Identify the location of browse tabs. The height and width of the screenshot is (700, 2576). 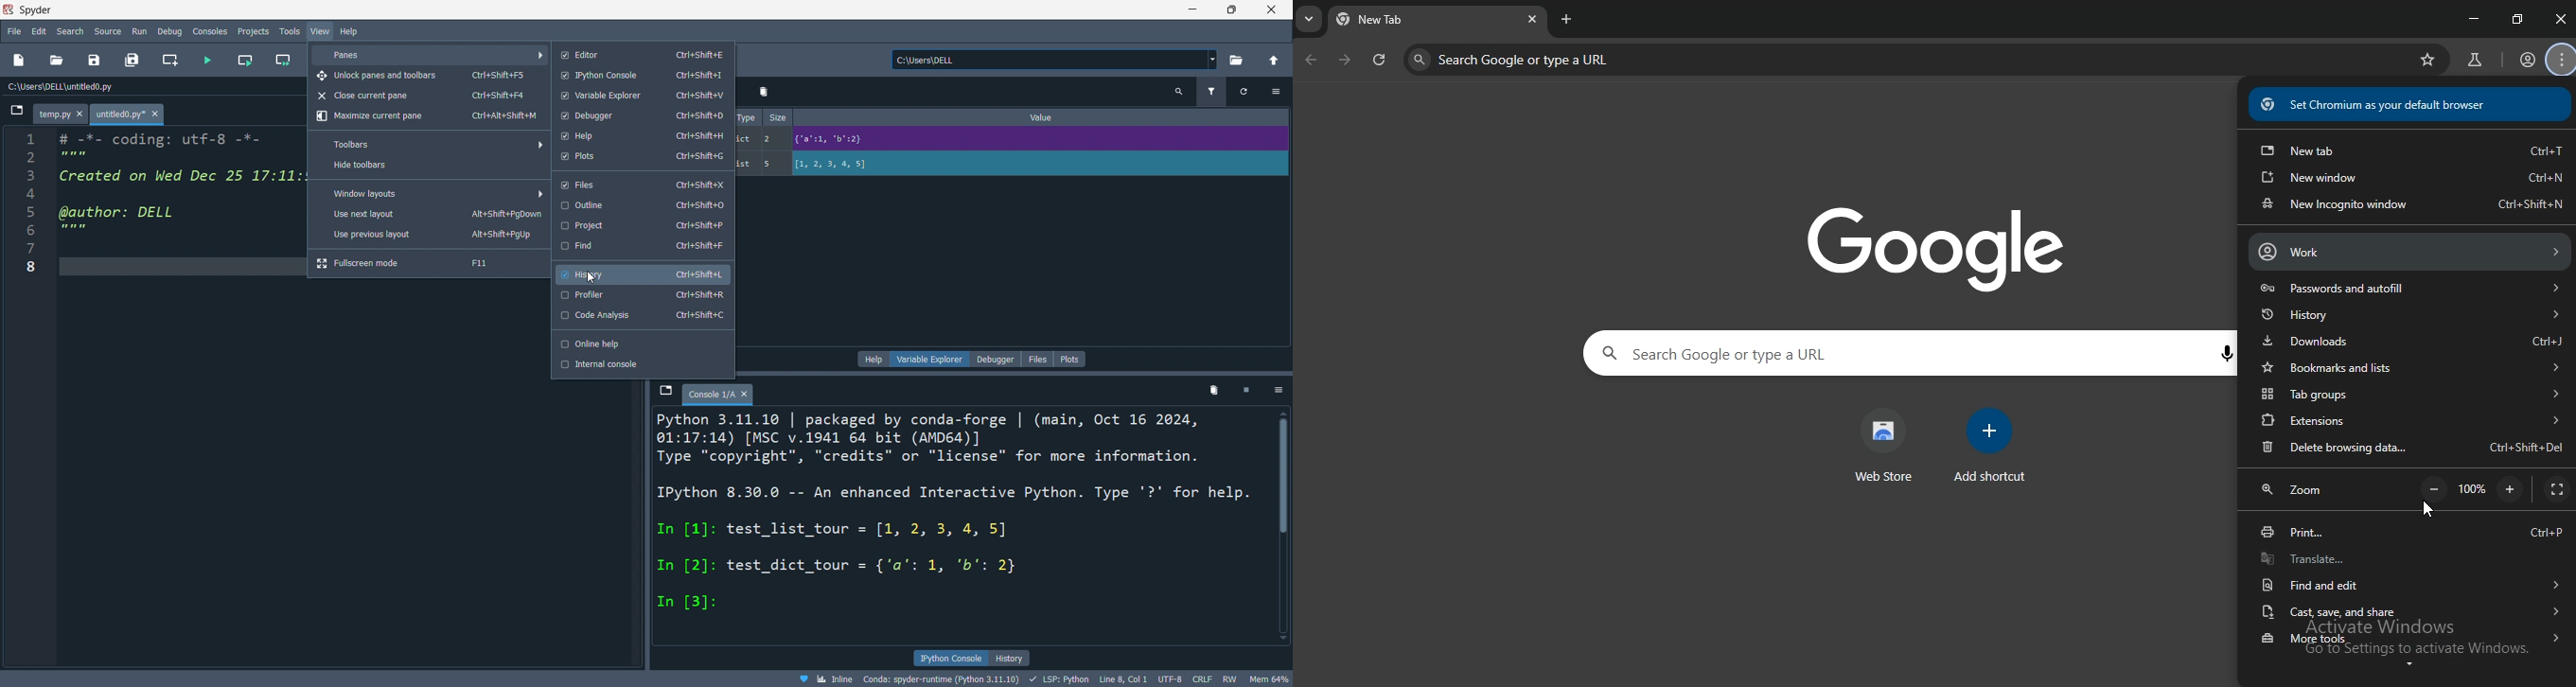
(665, 391).